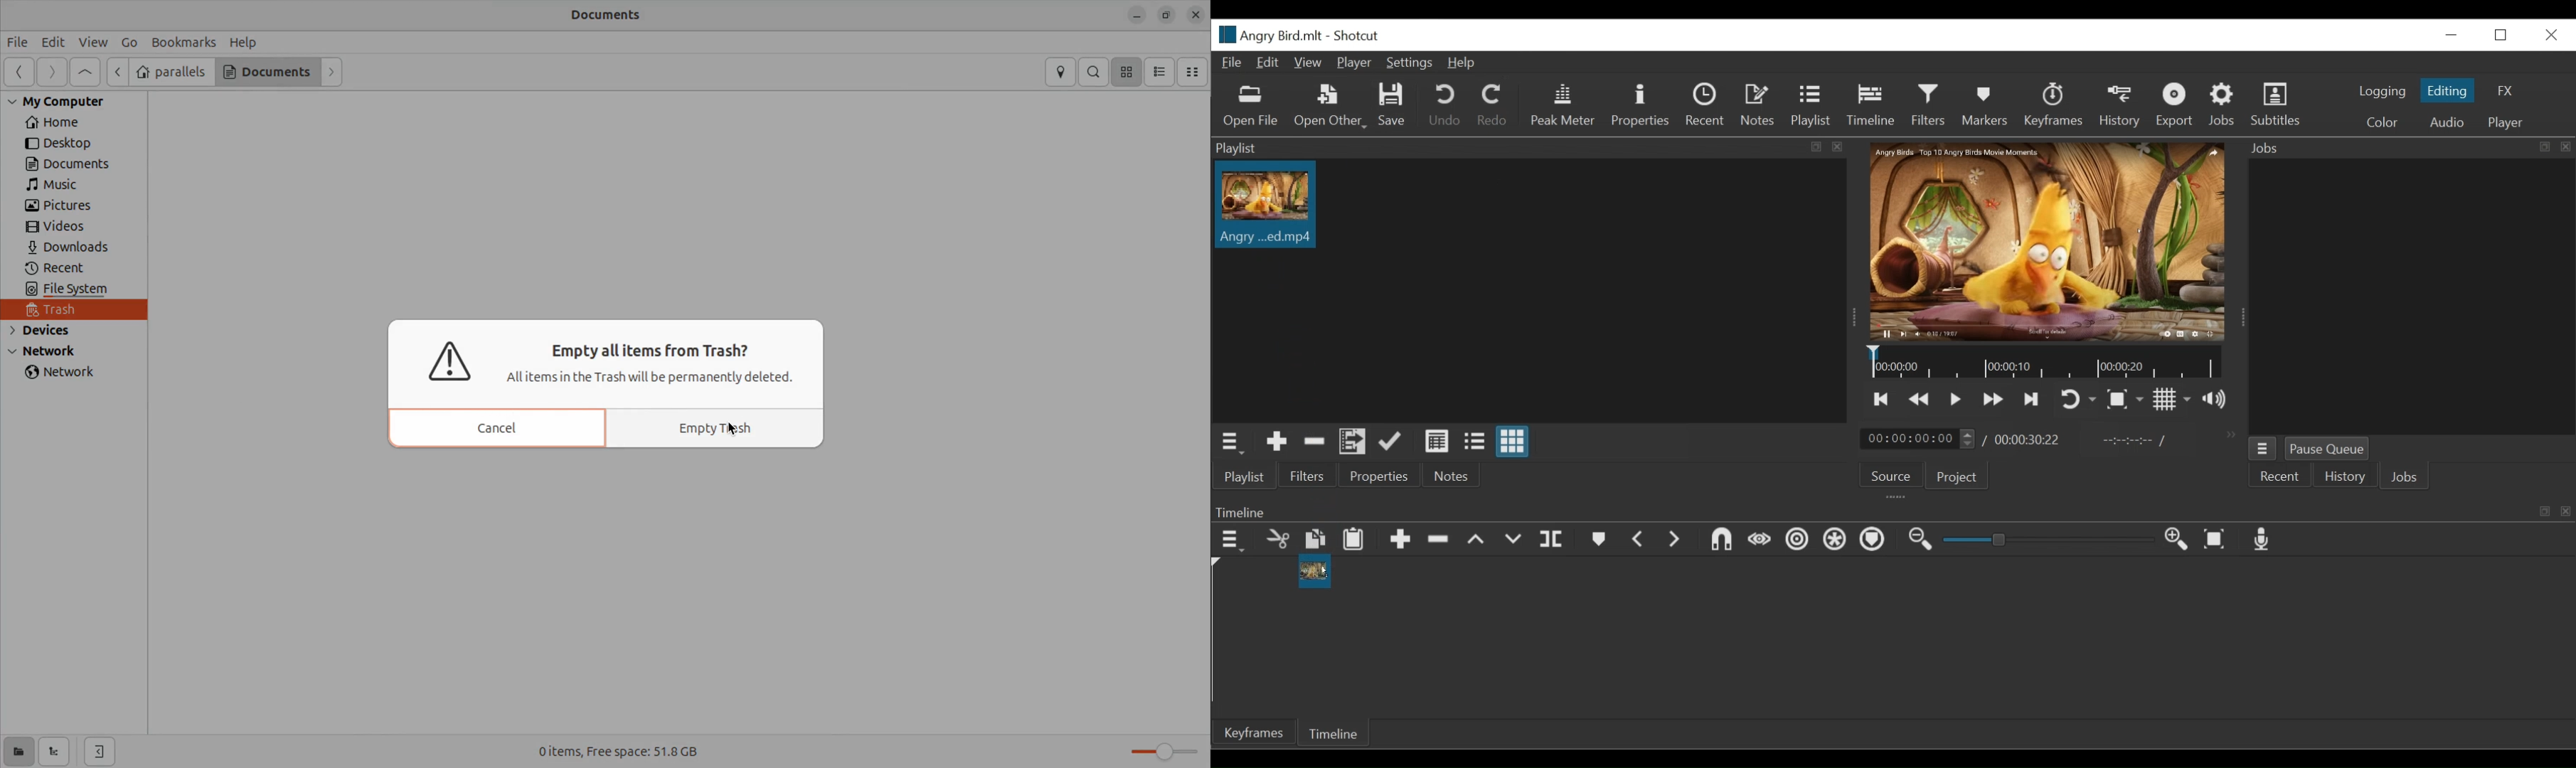 This screenshot has width=2576, height=784. What do you see at coordinates (1278, 541) in the screenshot?
I see `Remove cut` at bounding box center [1278, 541].